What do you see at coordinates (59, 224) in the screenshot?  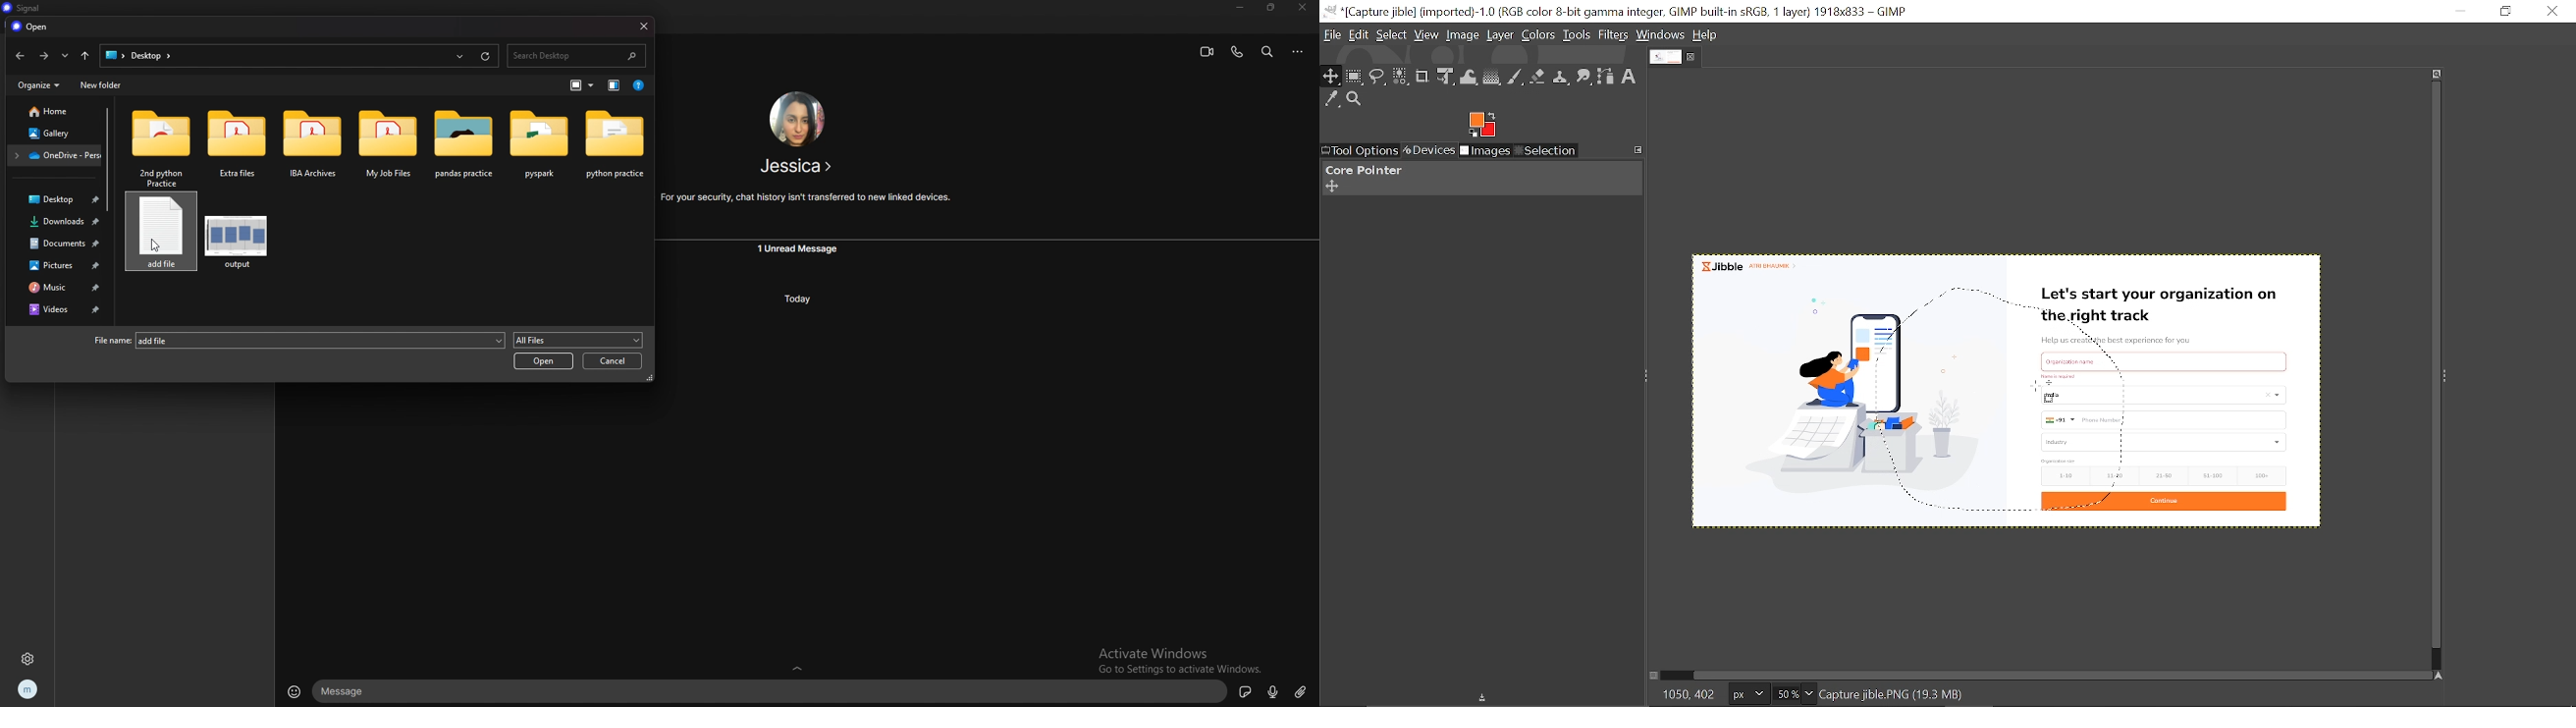 I see `downloads` at bounding box center [59, 224].